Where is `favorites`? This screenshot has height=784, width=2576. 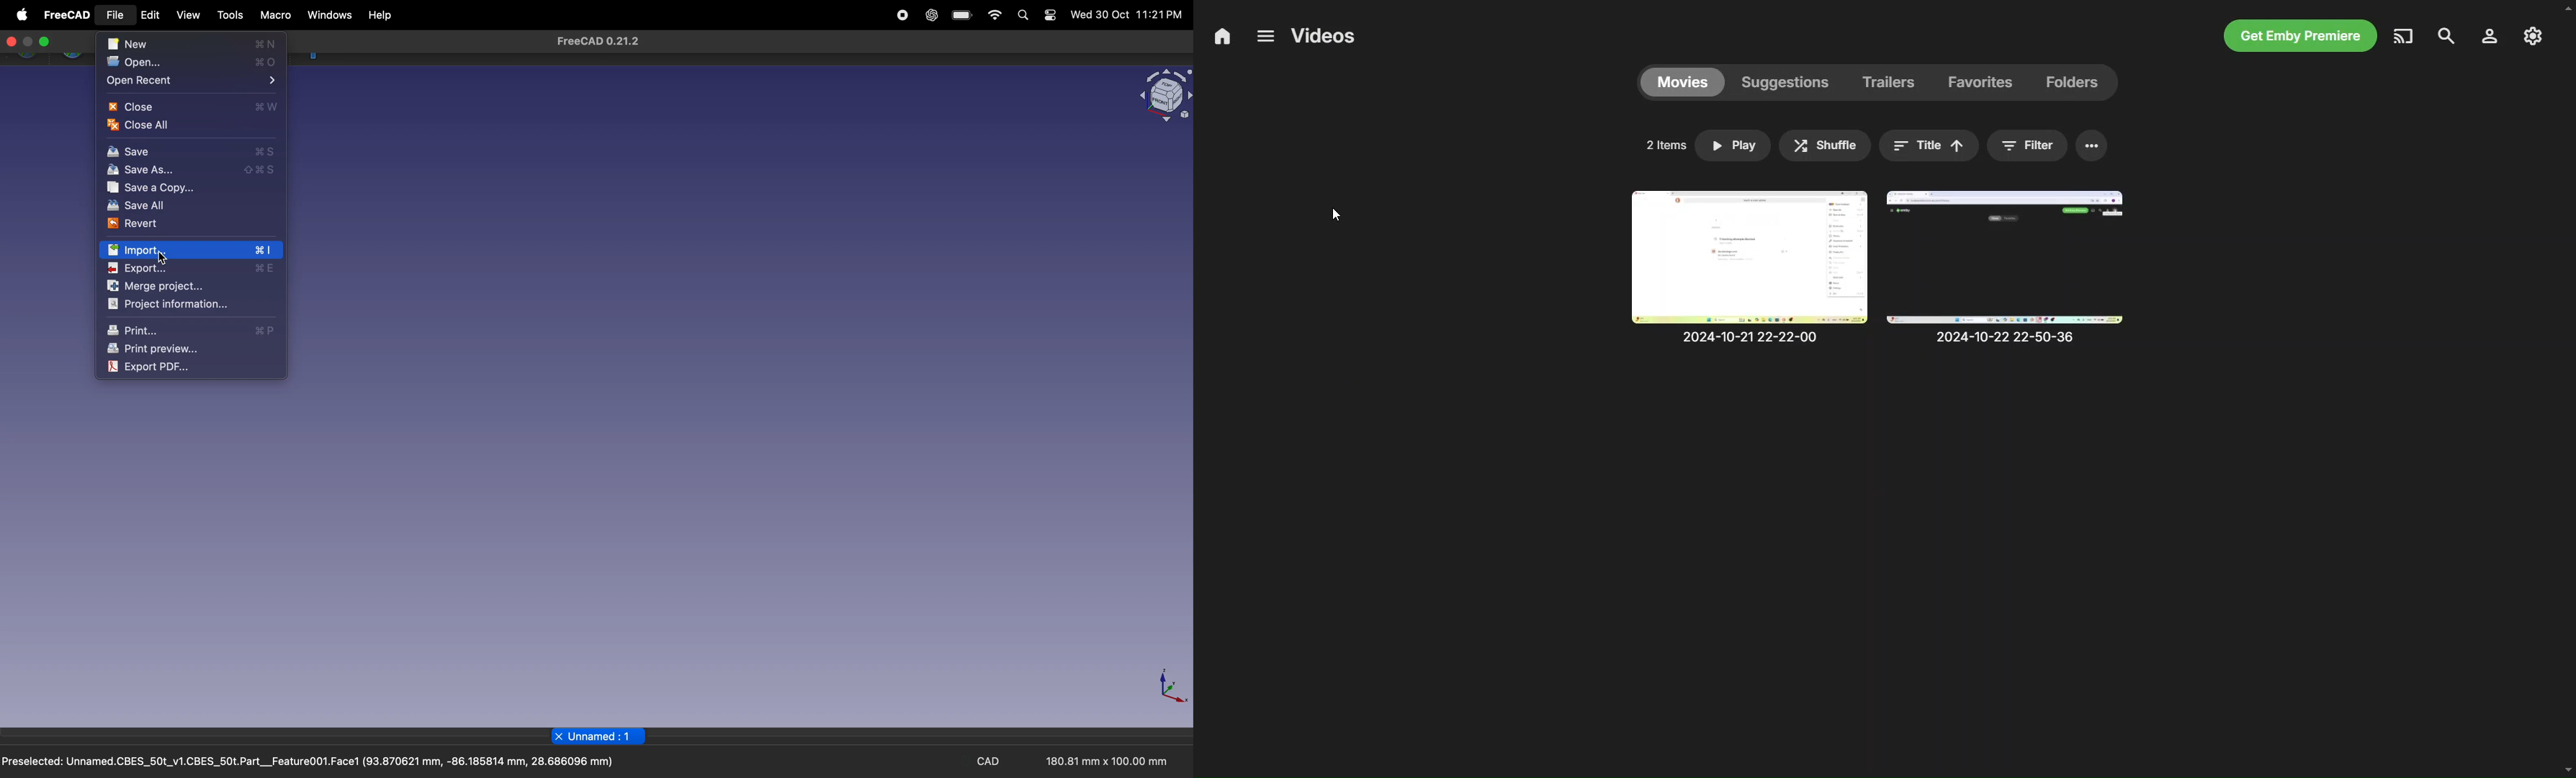 favorites is located at coordinates (1984, 82).